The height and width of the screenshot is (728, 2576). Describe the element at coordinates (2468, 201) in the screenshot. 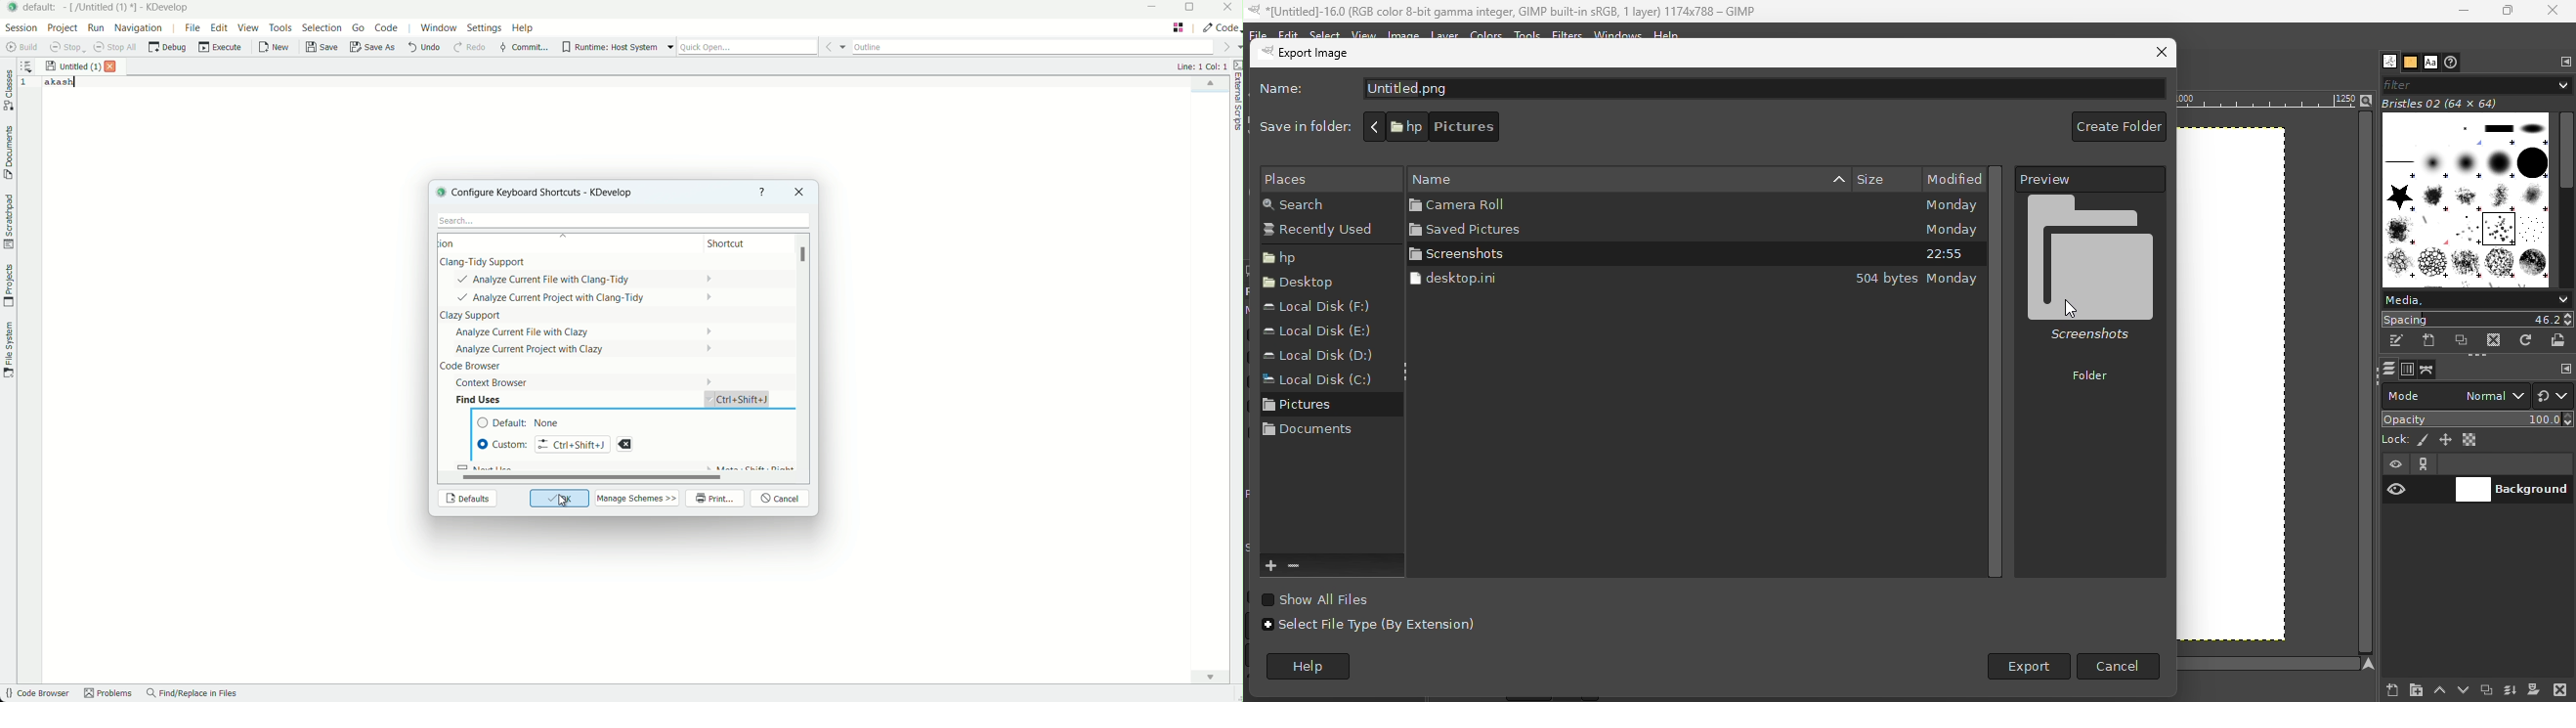

I see `Image tags` at that location.